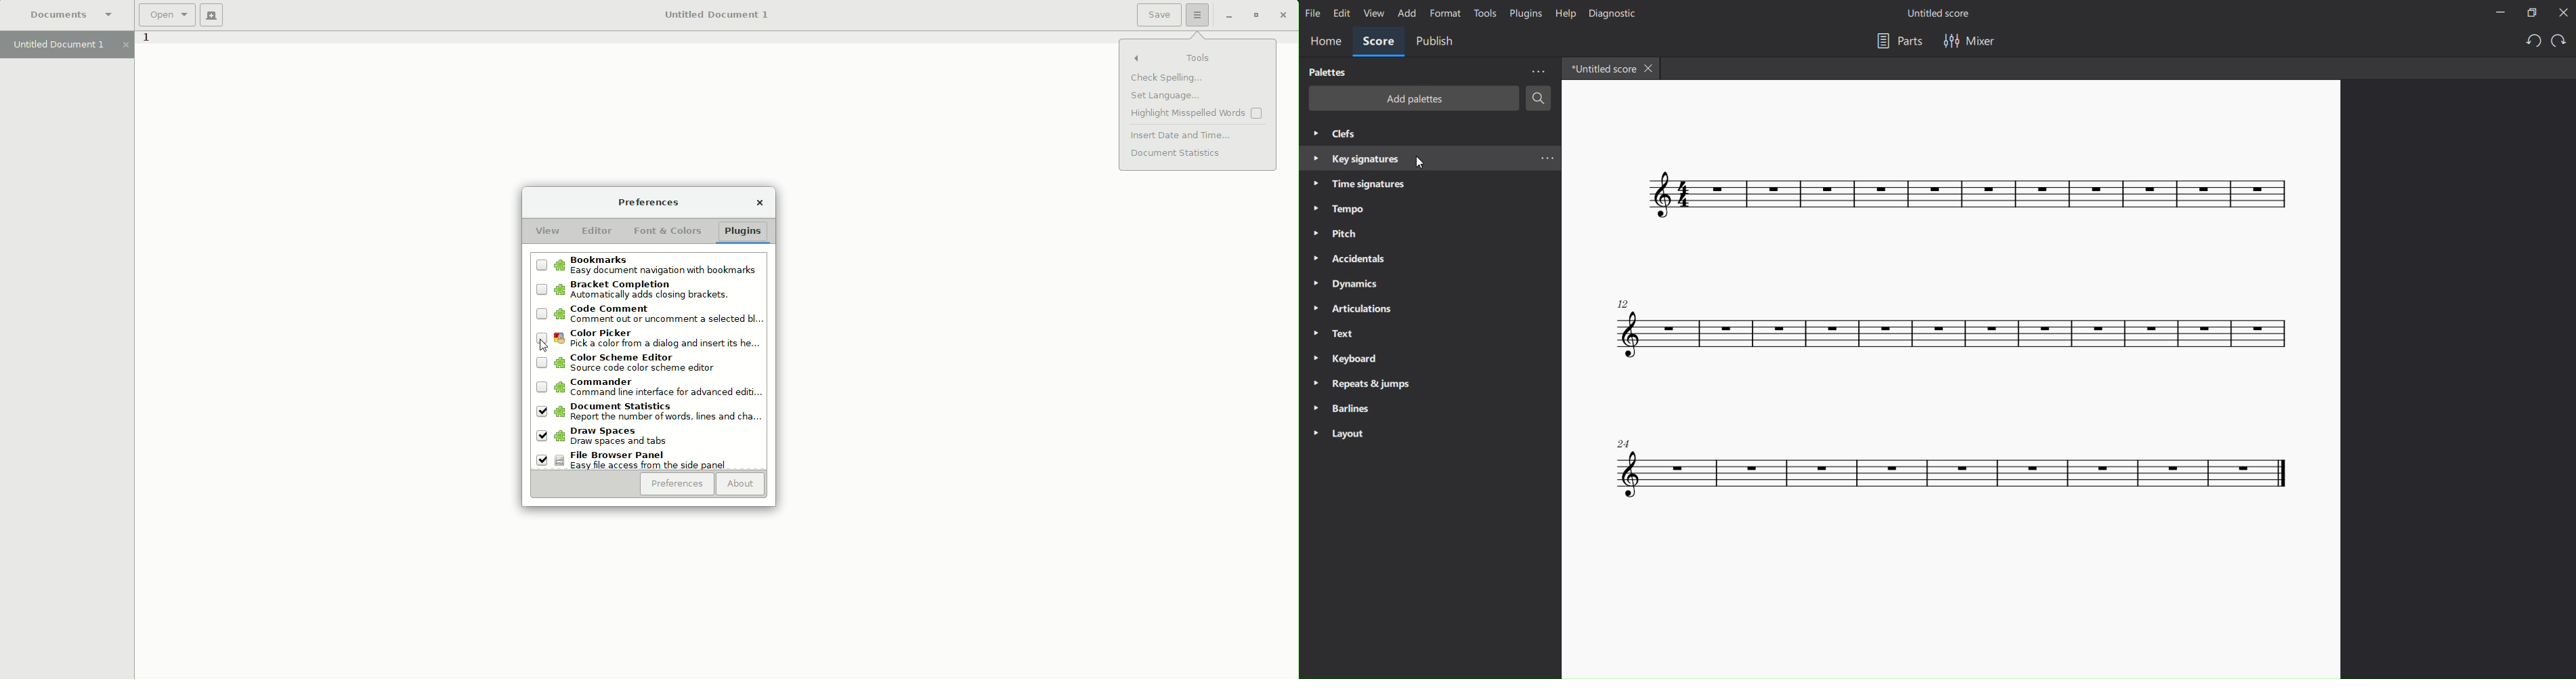 This screenshot has height=700, width=2576. I want to click on Plugins, so click(746, 232).